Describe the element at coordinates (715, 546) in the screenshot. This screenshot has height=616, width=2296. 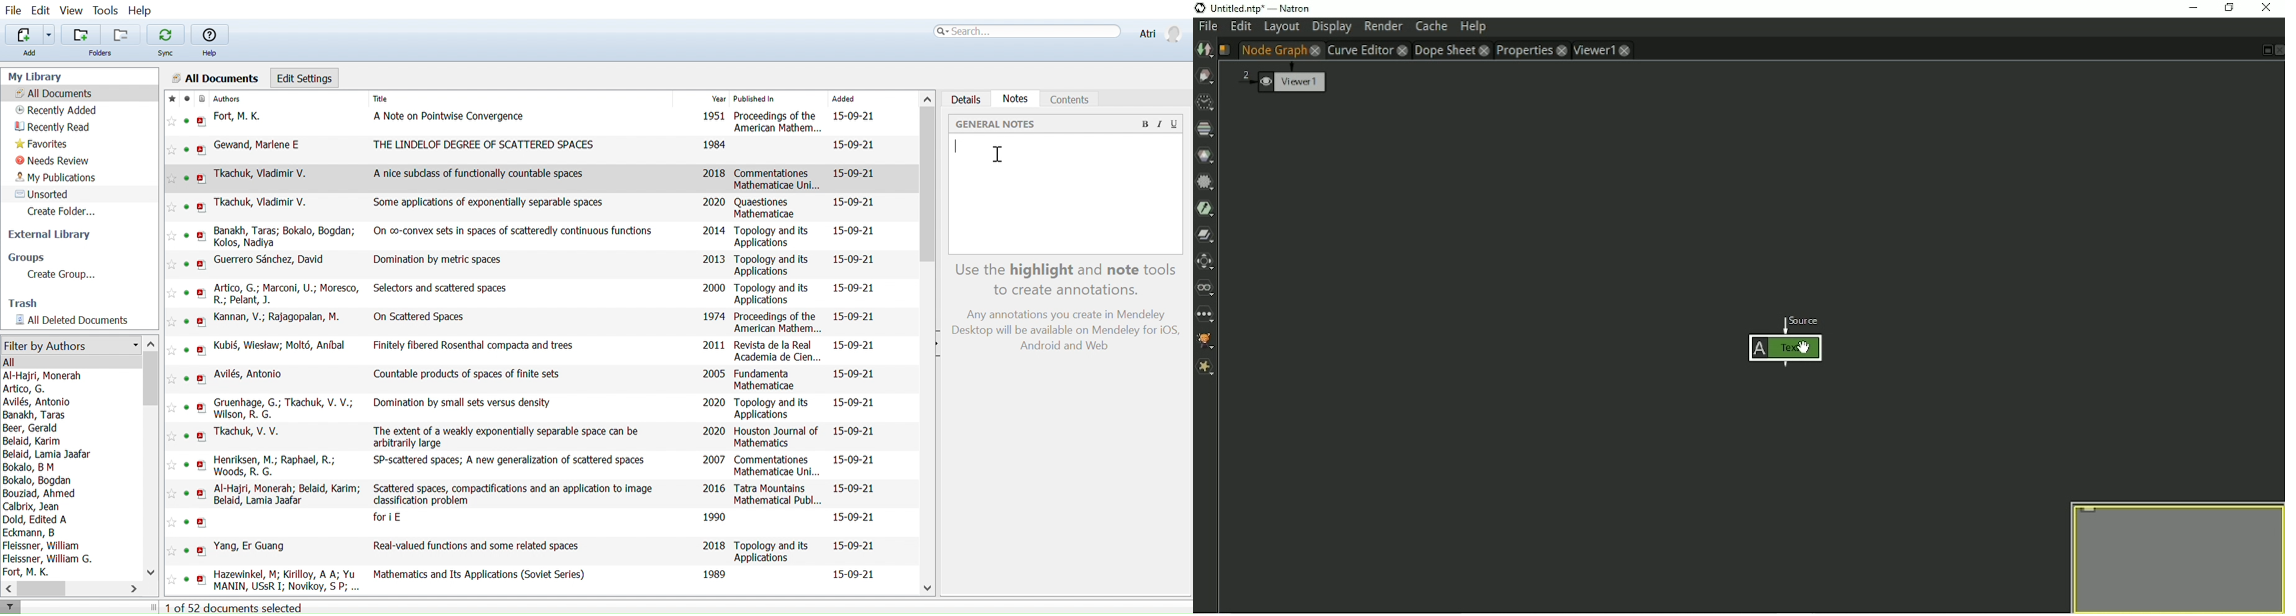
I see `2018` at that location.